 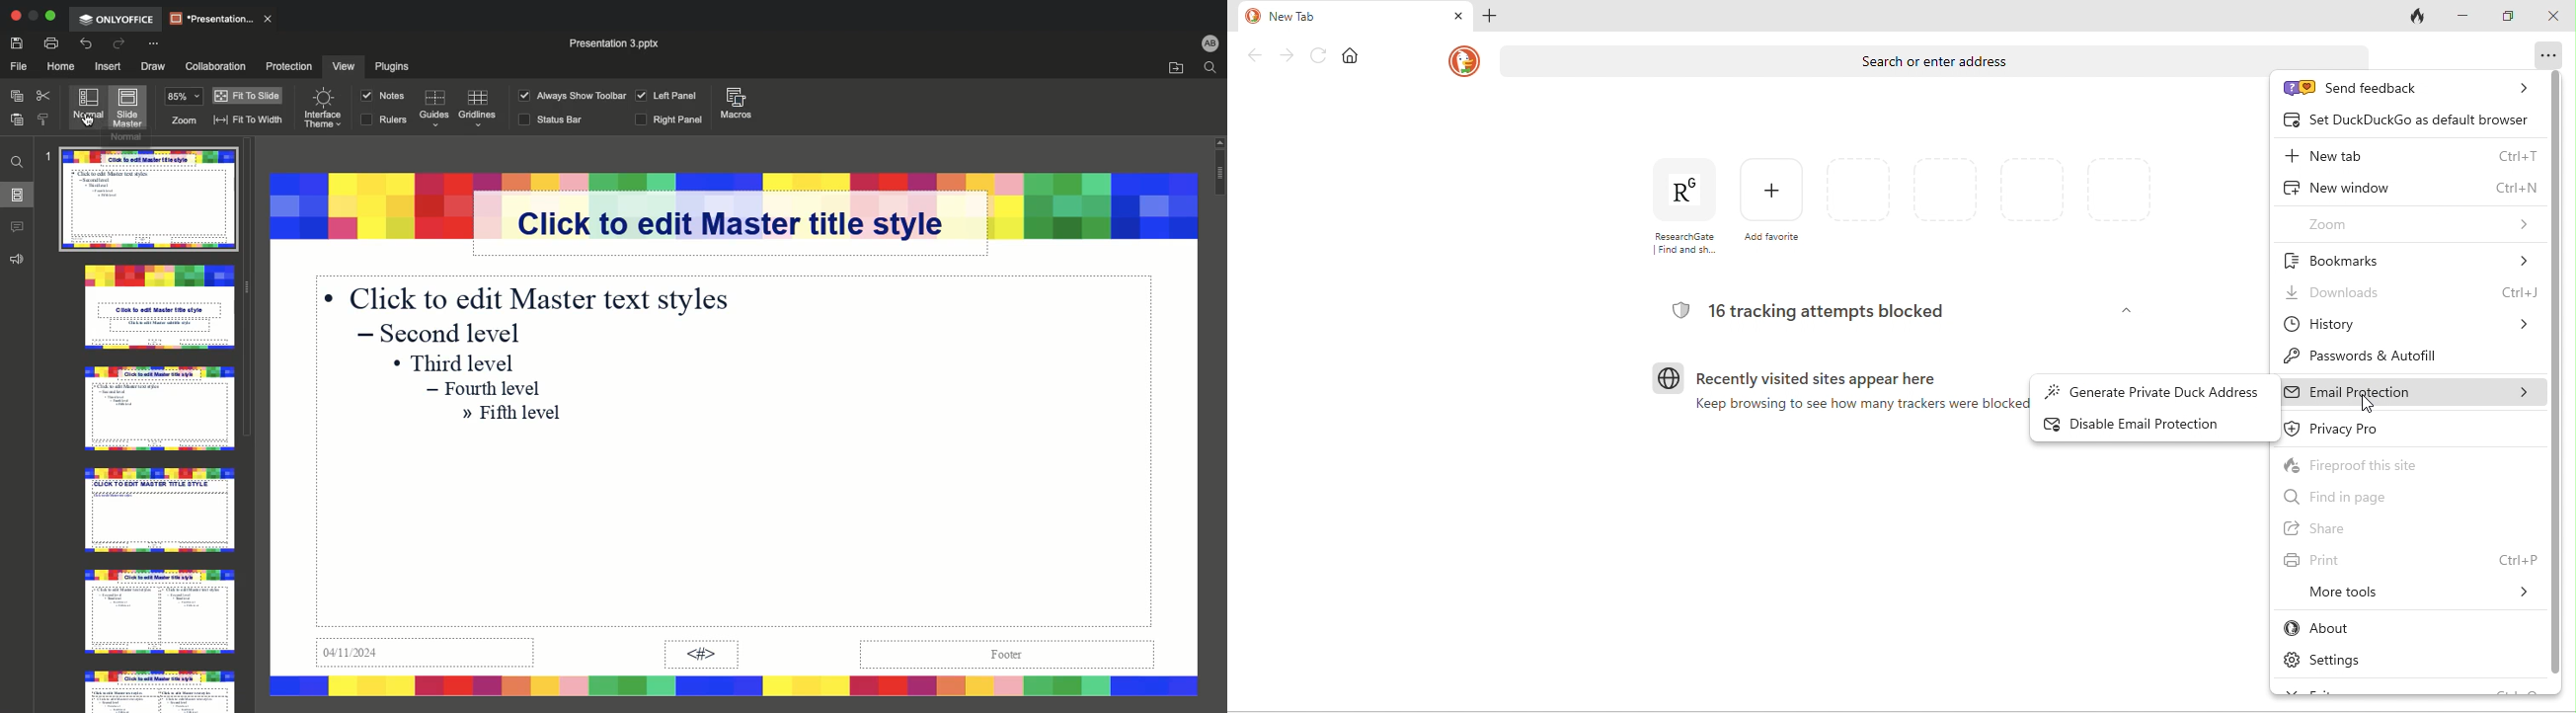 What do you see at coordinates (2513, 18) in the screenshot?
I see `maximize` at bounding box center [2513, 18].